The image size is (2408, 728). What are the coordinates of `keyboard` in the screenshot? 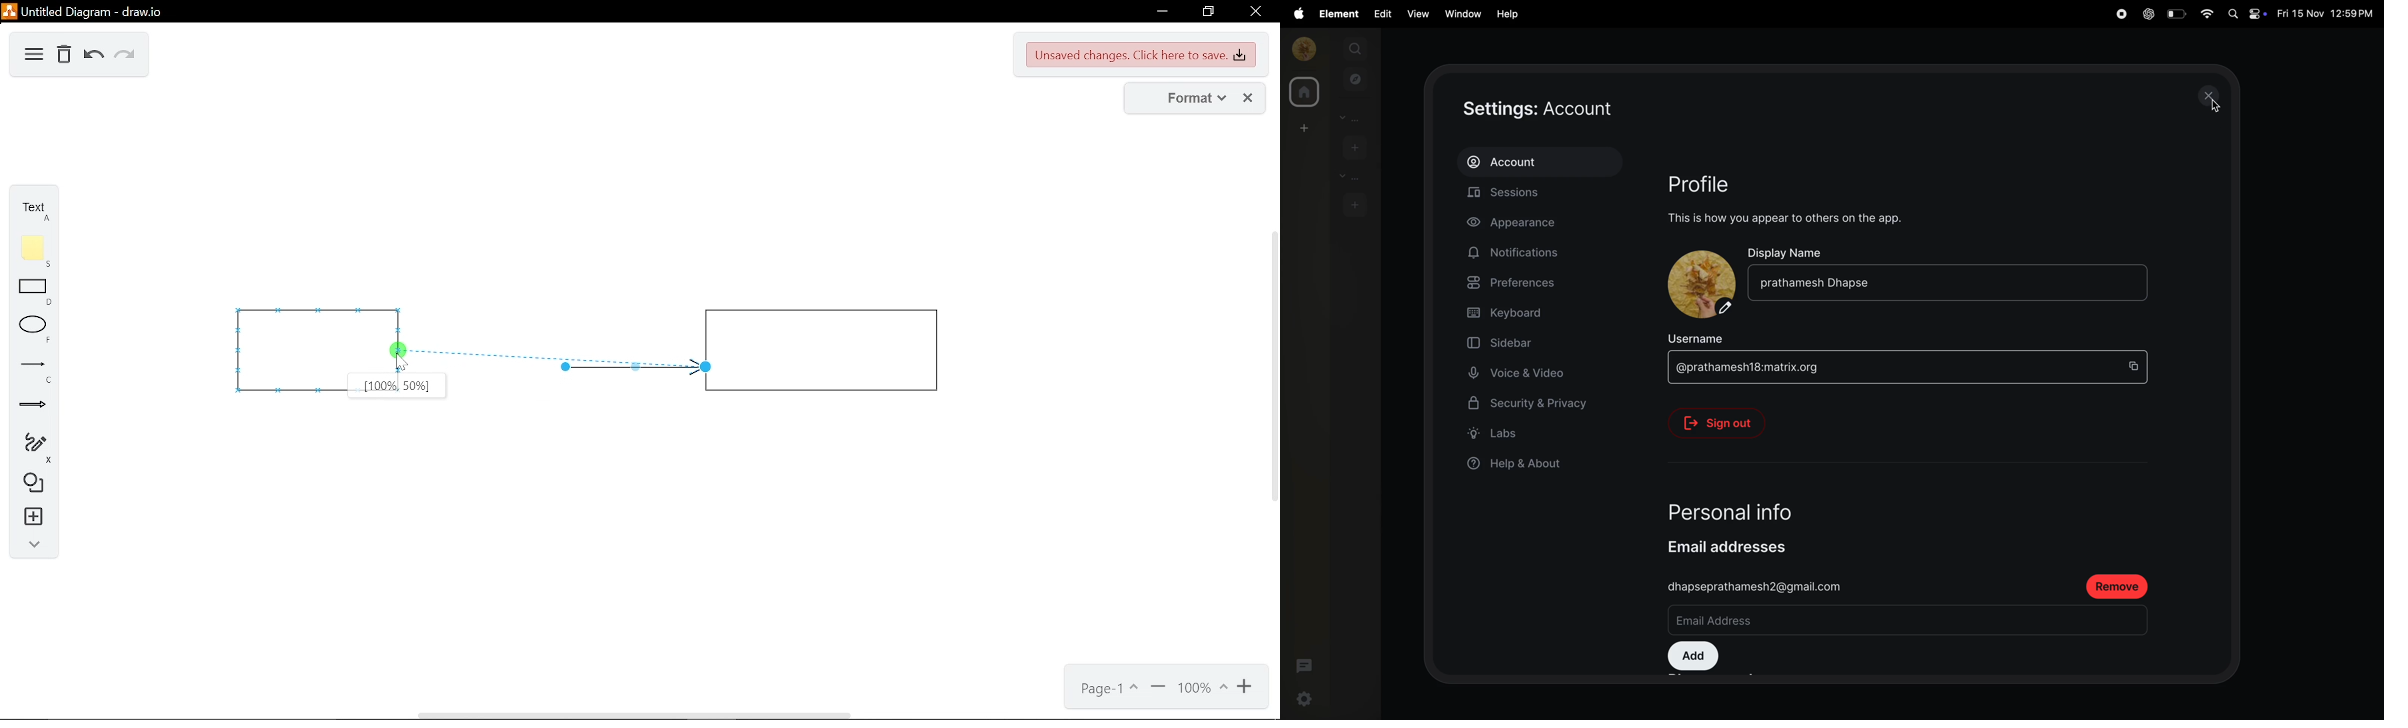 It's located at (1535, 313).